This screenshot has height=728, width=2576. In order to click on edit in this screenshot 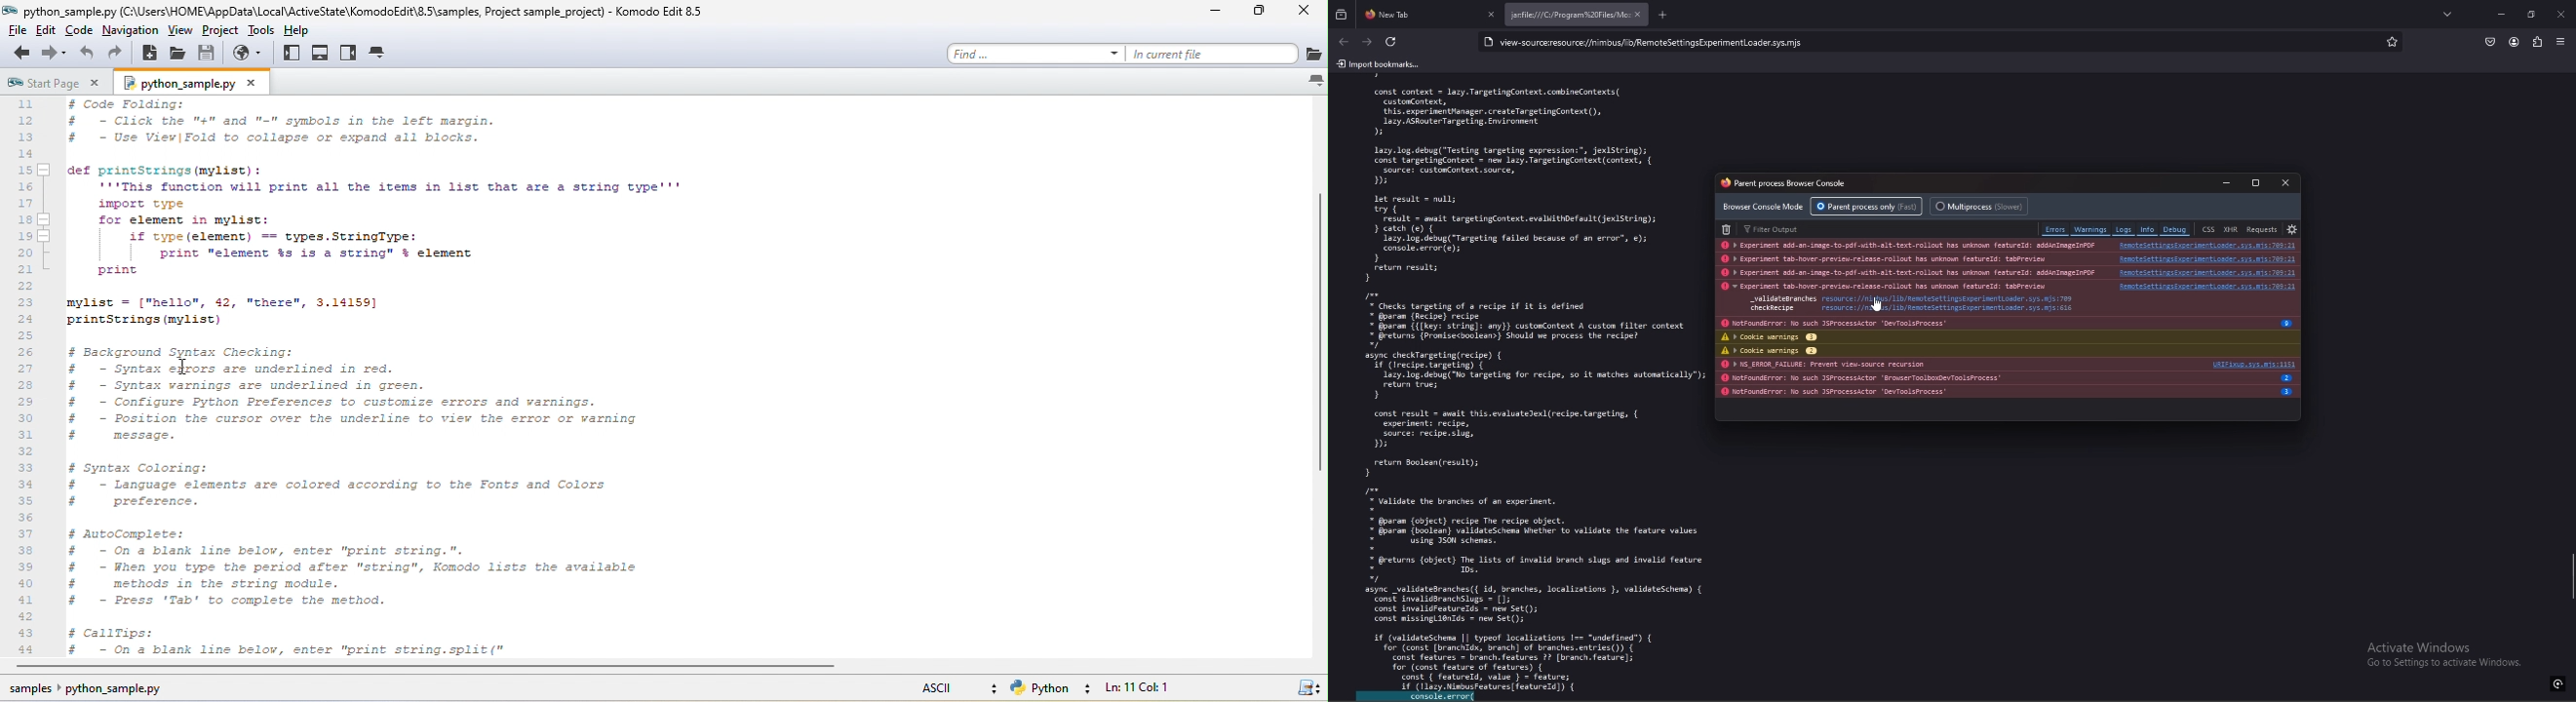, I will do `click(49, 33)`.